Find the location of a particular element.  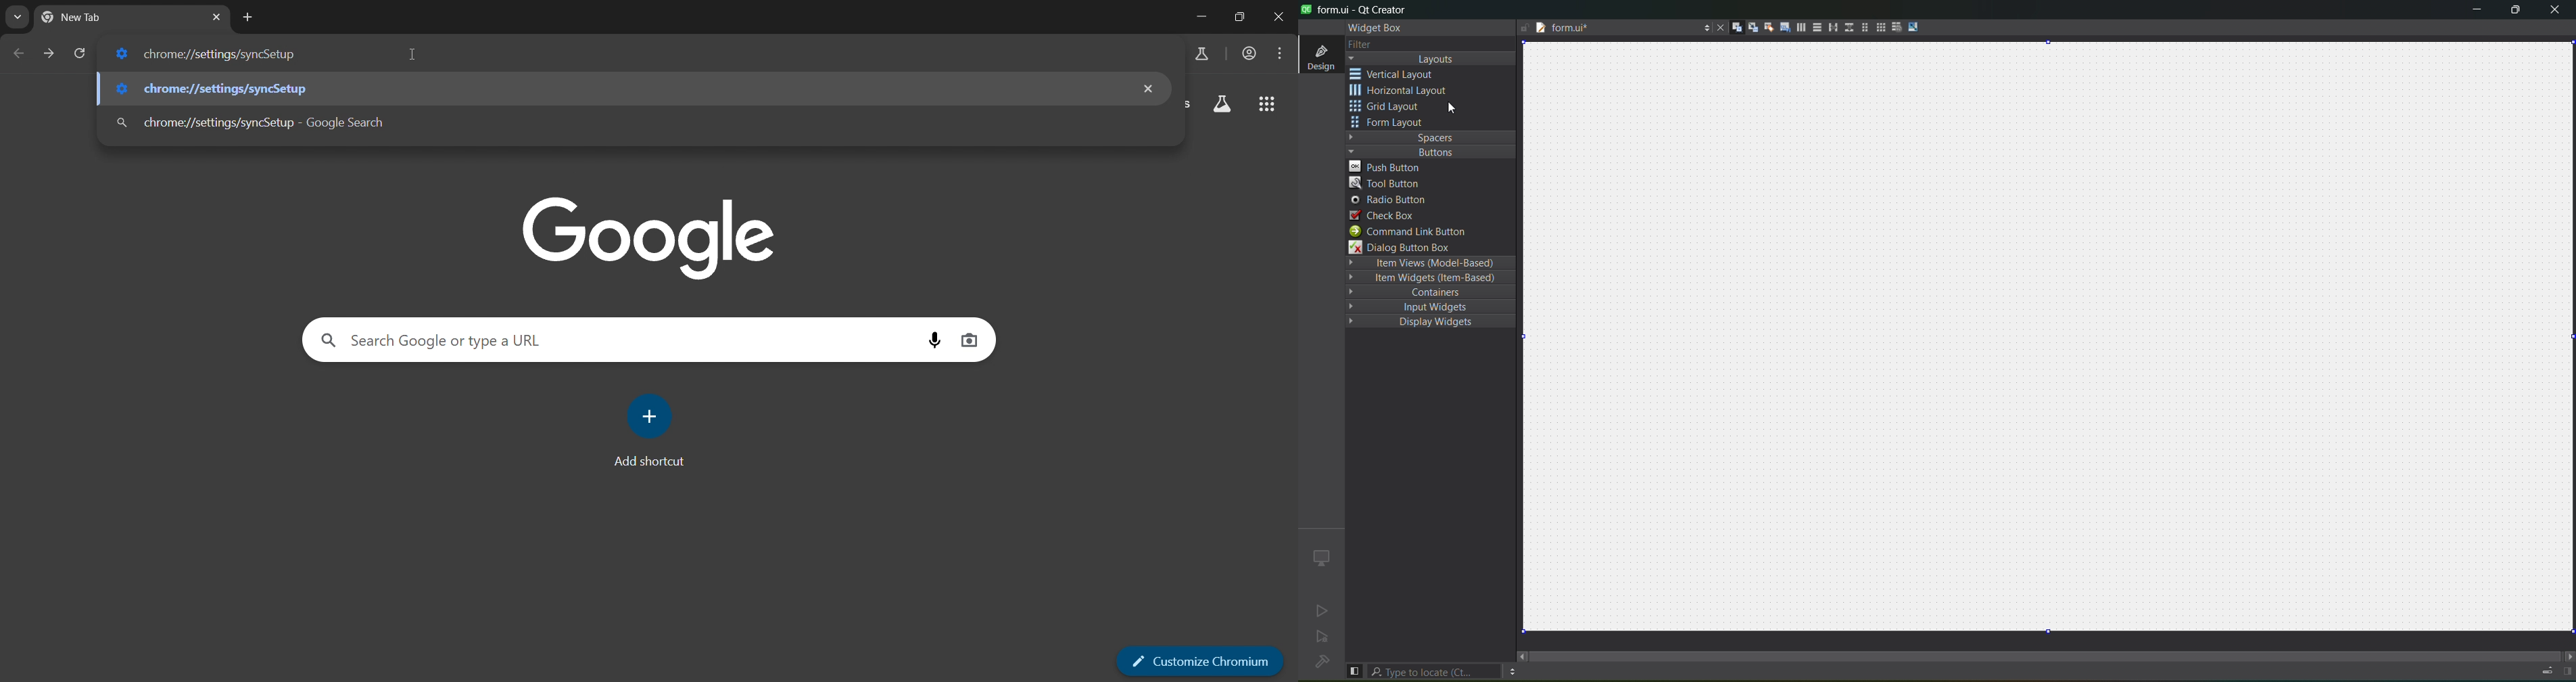

search tabs is located at coordinates (16, 17).